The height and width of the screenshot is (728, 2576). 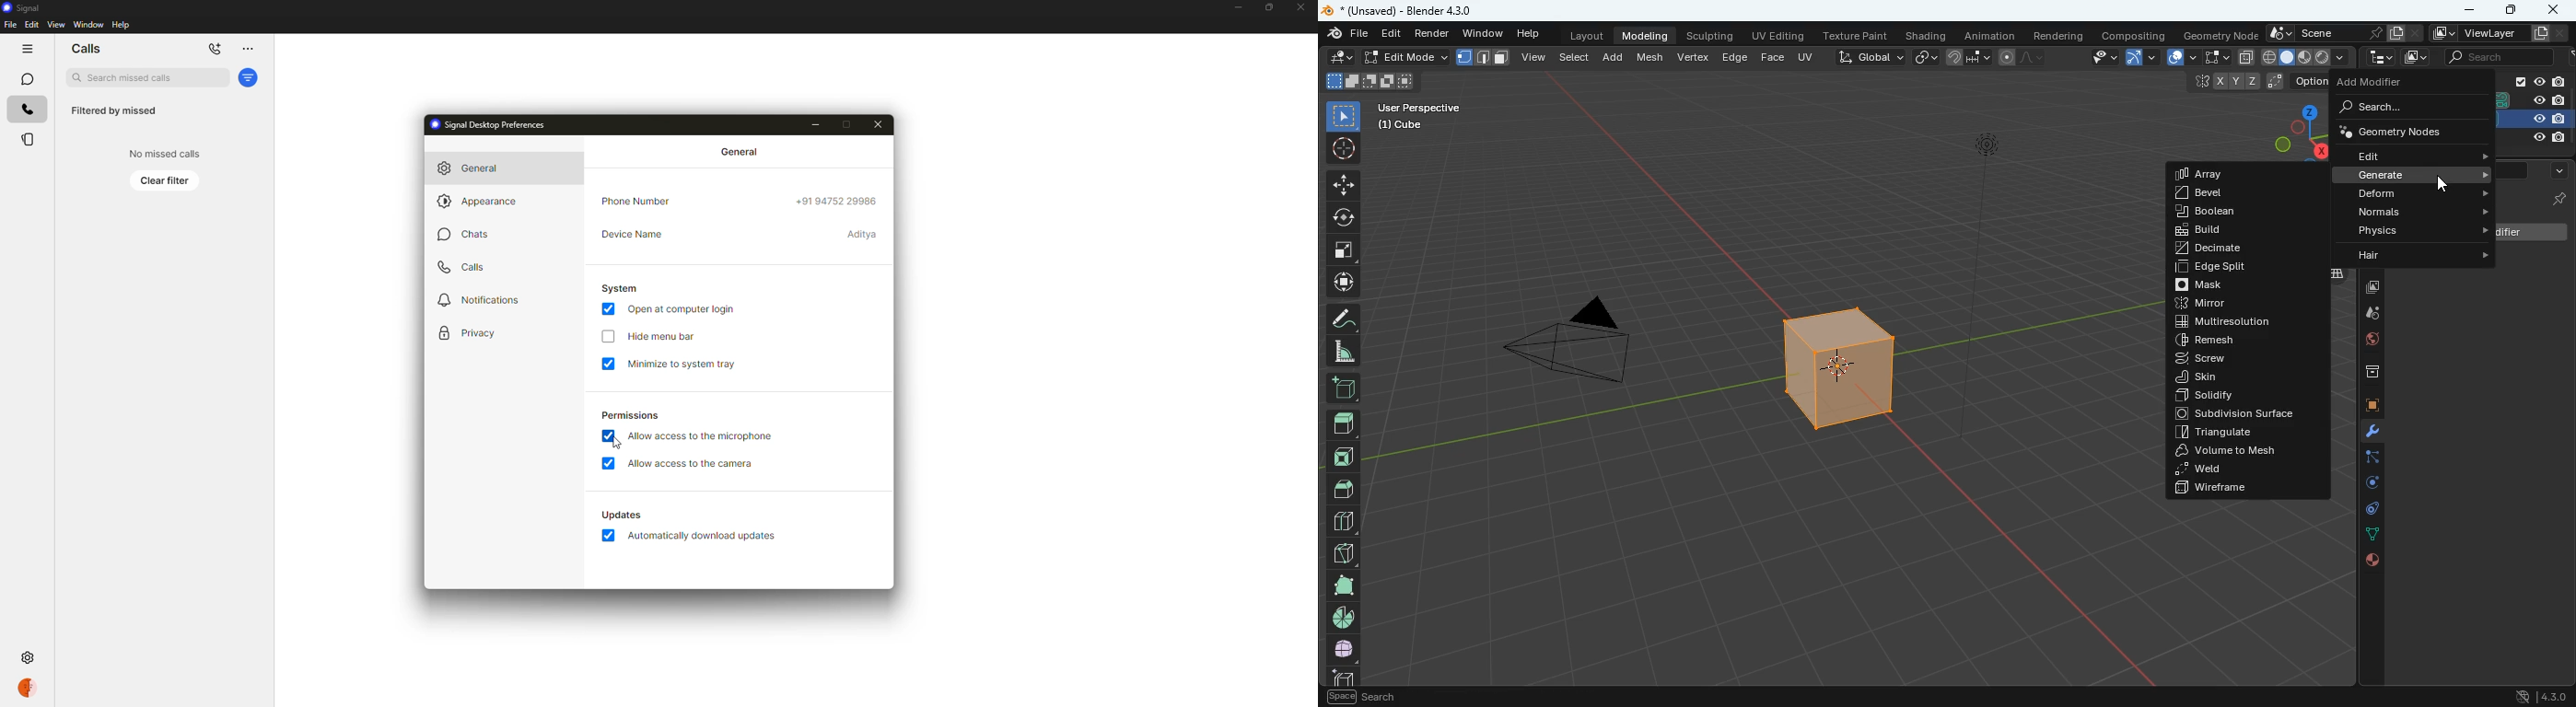 What do you see at coordinates (1990, 34) in the screenshot?
I see `animation` at bounding box center [1990, 34].